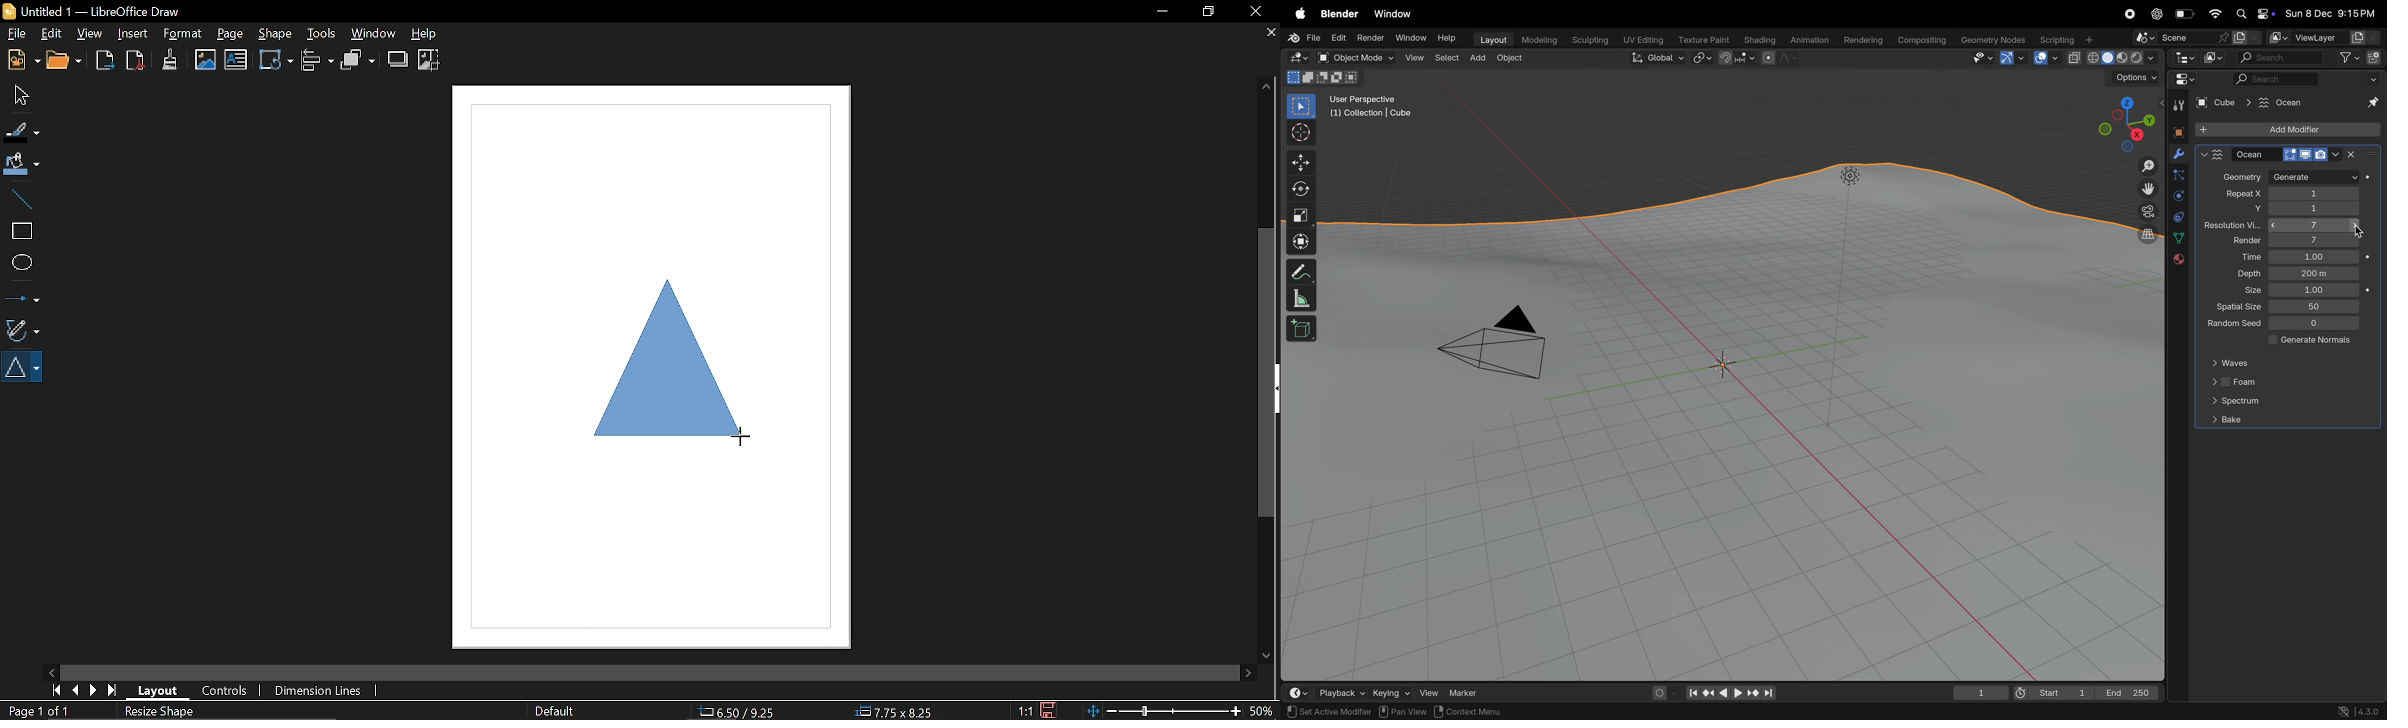 The width and height of the screenshot is (2408, 728). What do you see at coordinates (230, 34) in the screenshot?
I see `Page` at bounding box center [230, 34].